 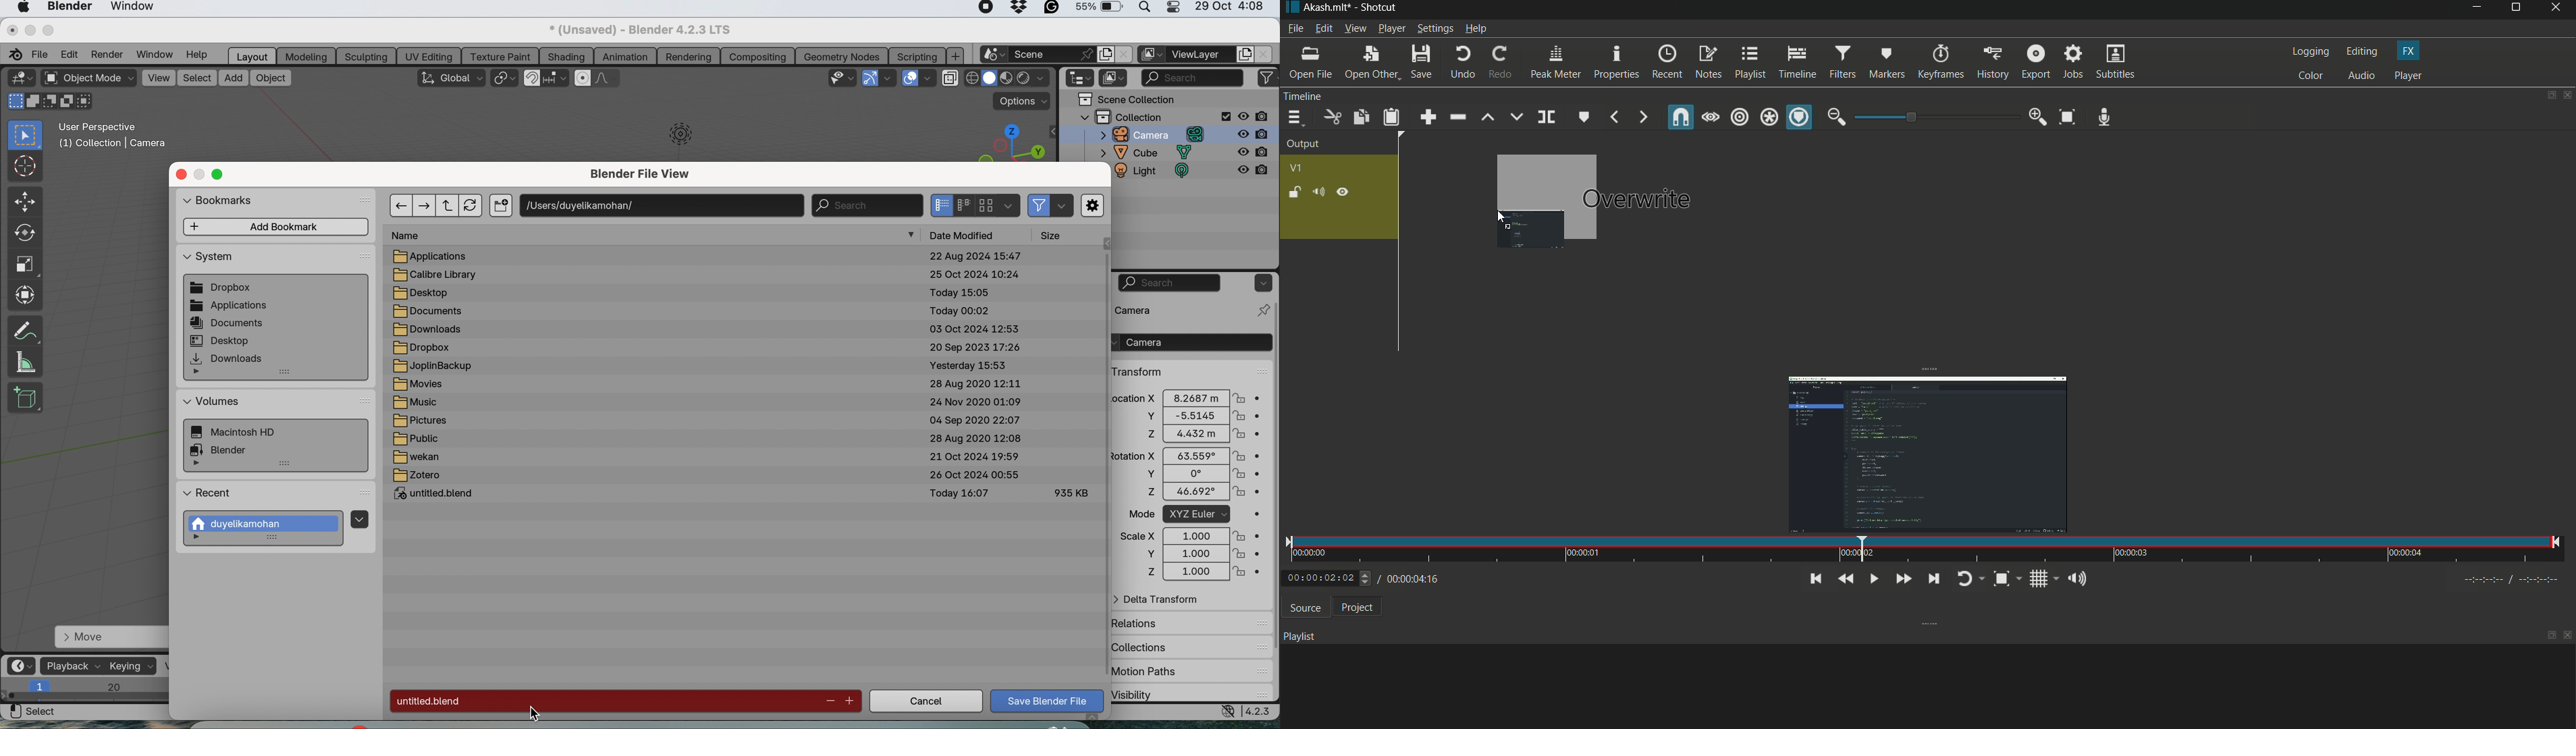 I want to click on date modified, so click(x=970, y=234).